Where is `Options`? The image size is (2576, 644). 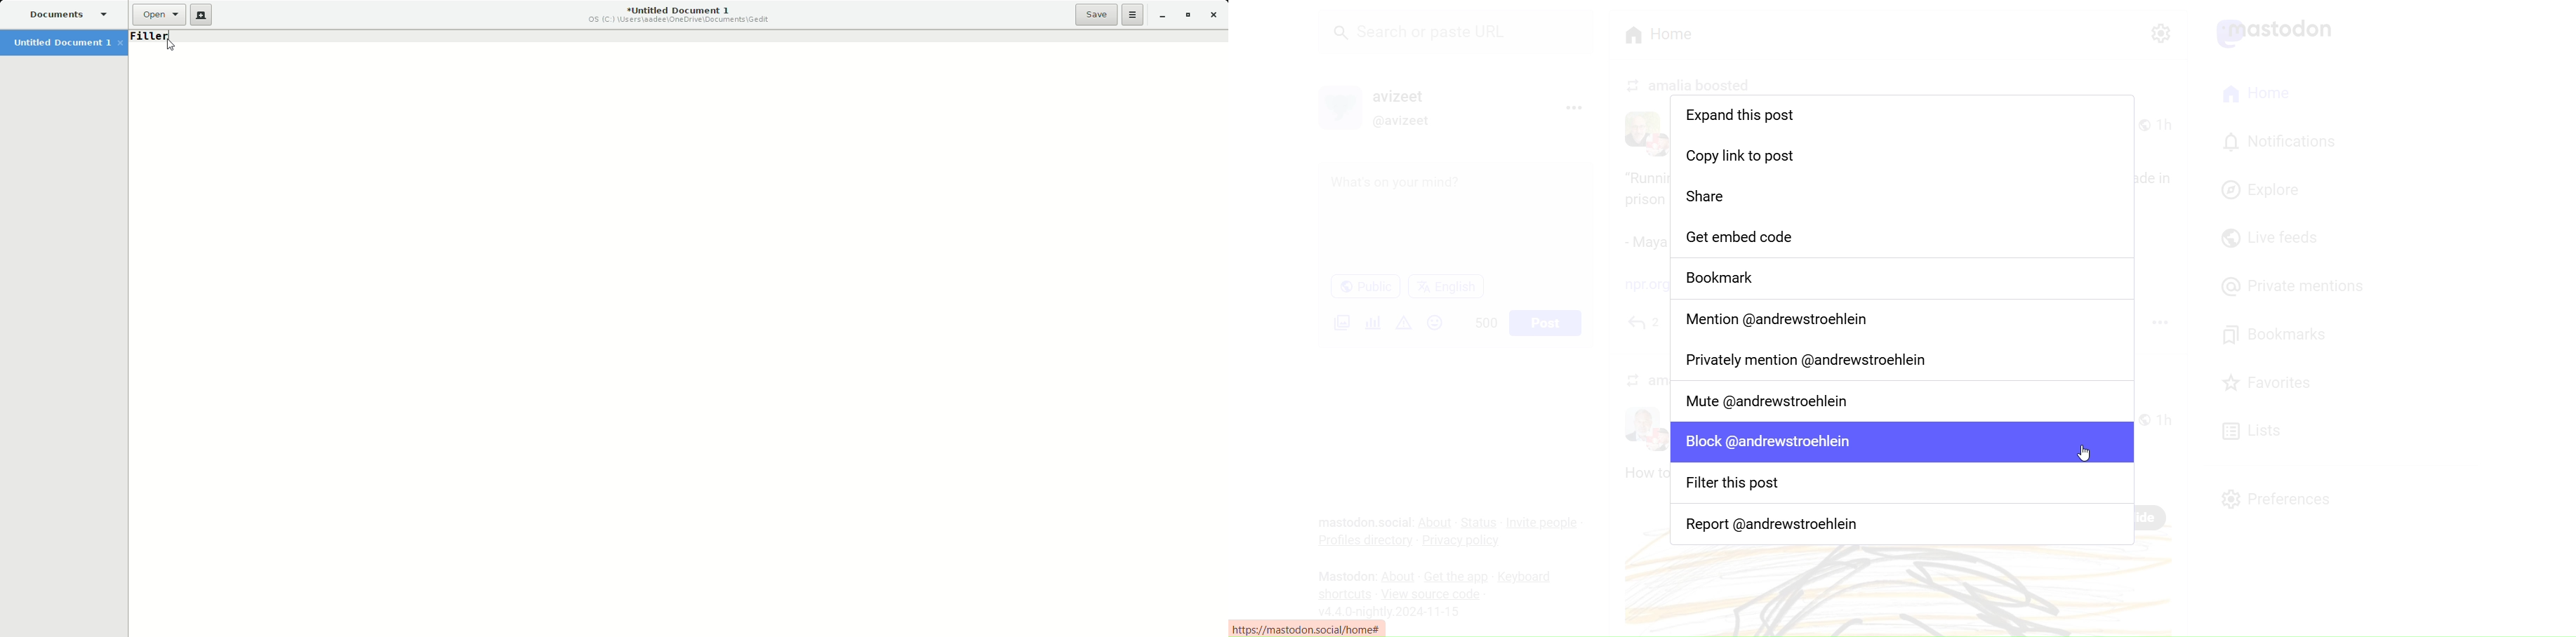
Options is located at coordinates (1133, 15).